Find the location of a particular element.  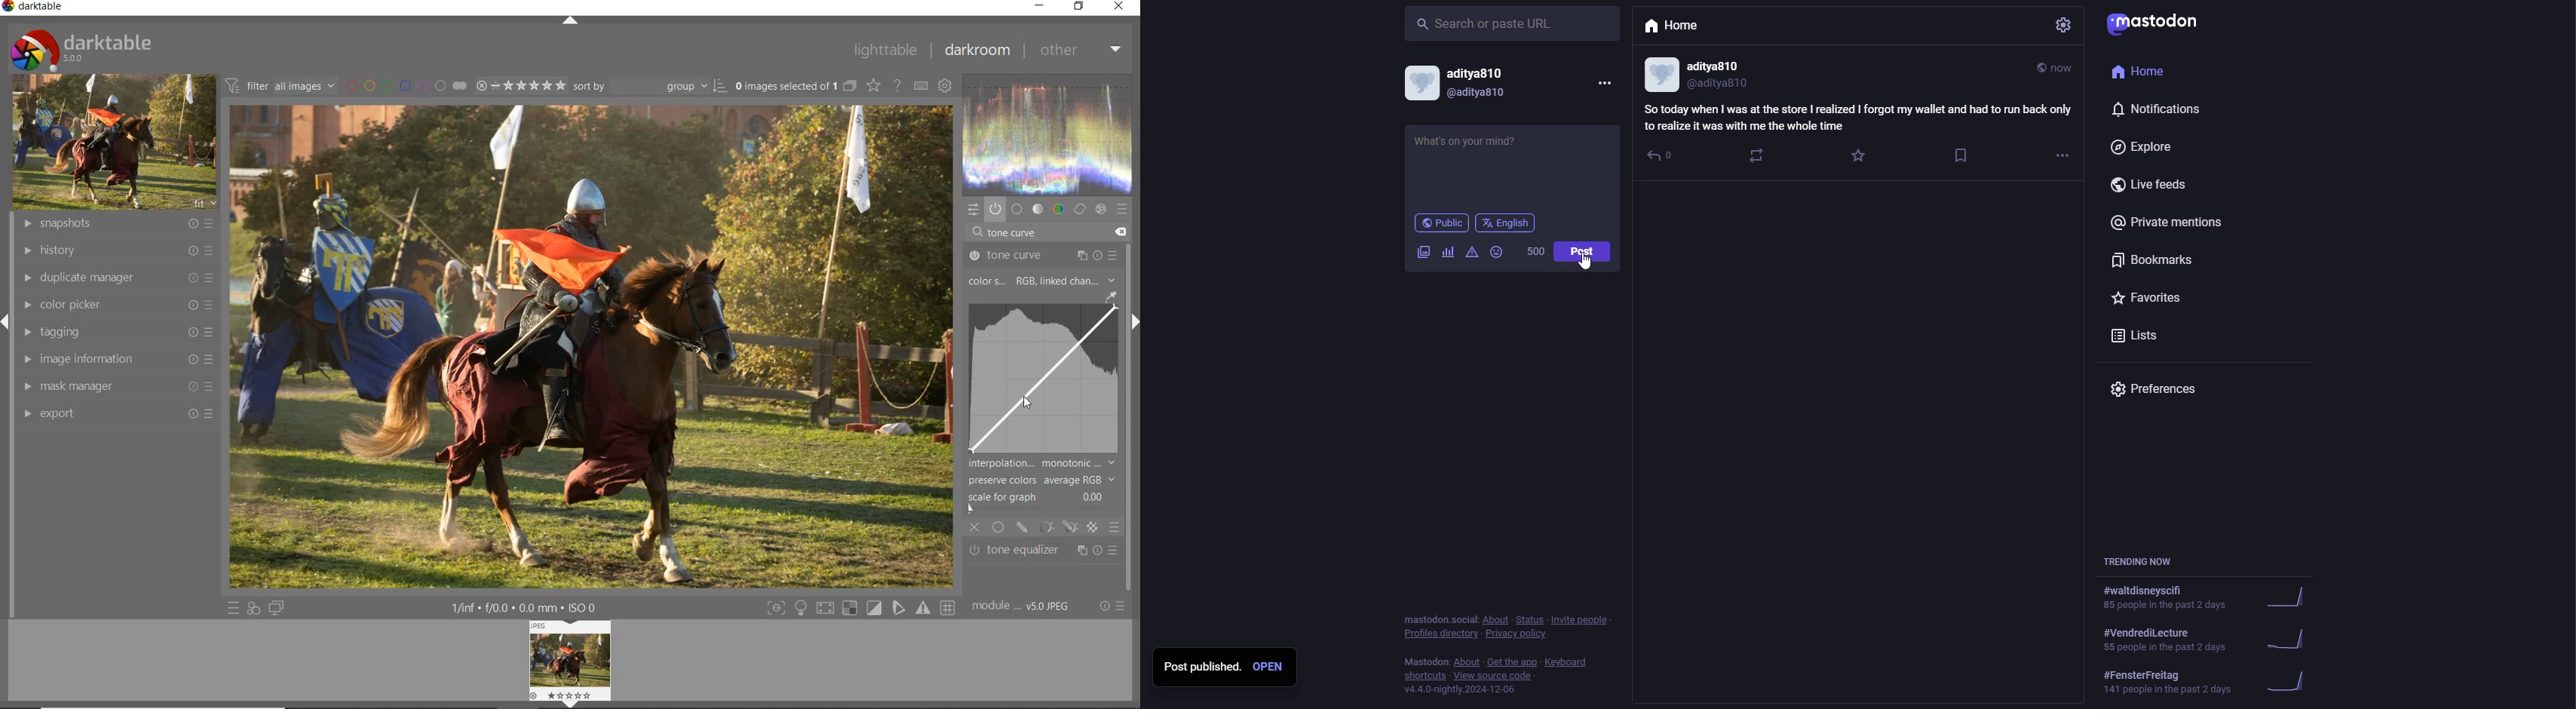

reaction is located at coordinates (1759, 155).